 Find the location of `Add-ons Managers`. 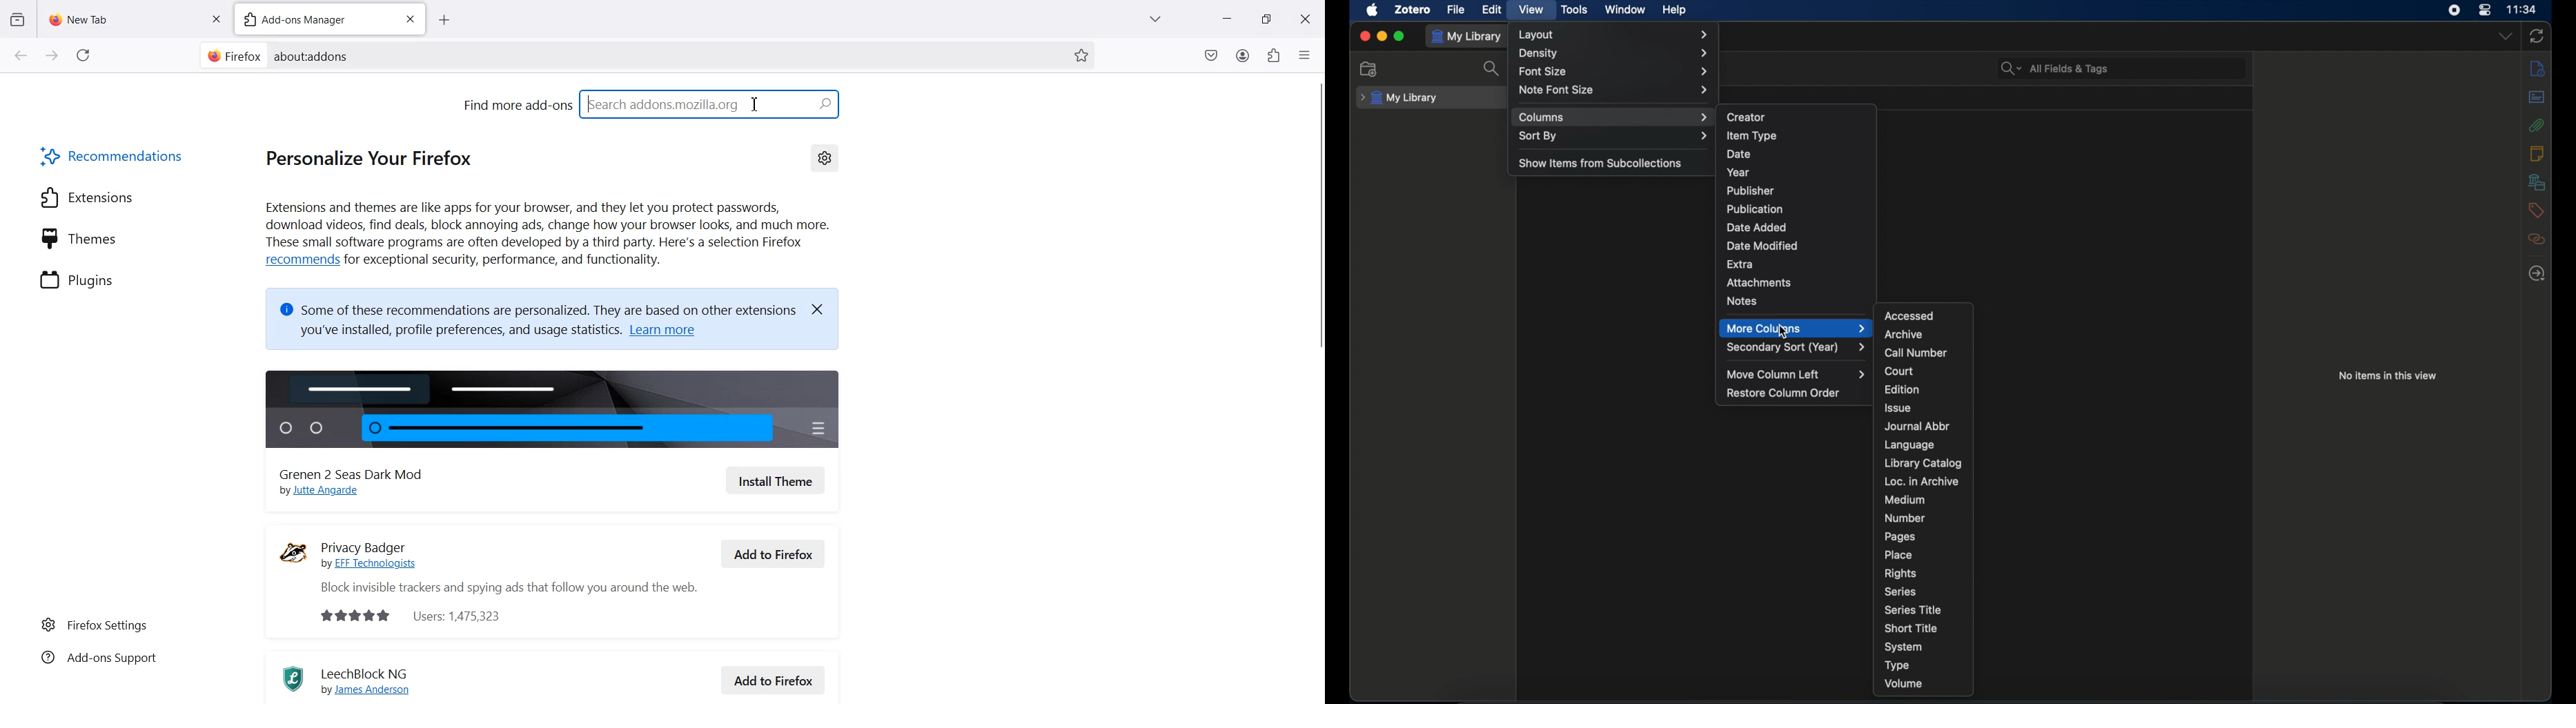

Add-ons Managers is located at coordinates (311, 19).